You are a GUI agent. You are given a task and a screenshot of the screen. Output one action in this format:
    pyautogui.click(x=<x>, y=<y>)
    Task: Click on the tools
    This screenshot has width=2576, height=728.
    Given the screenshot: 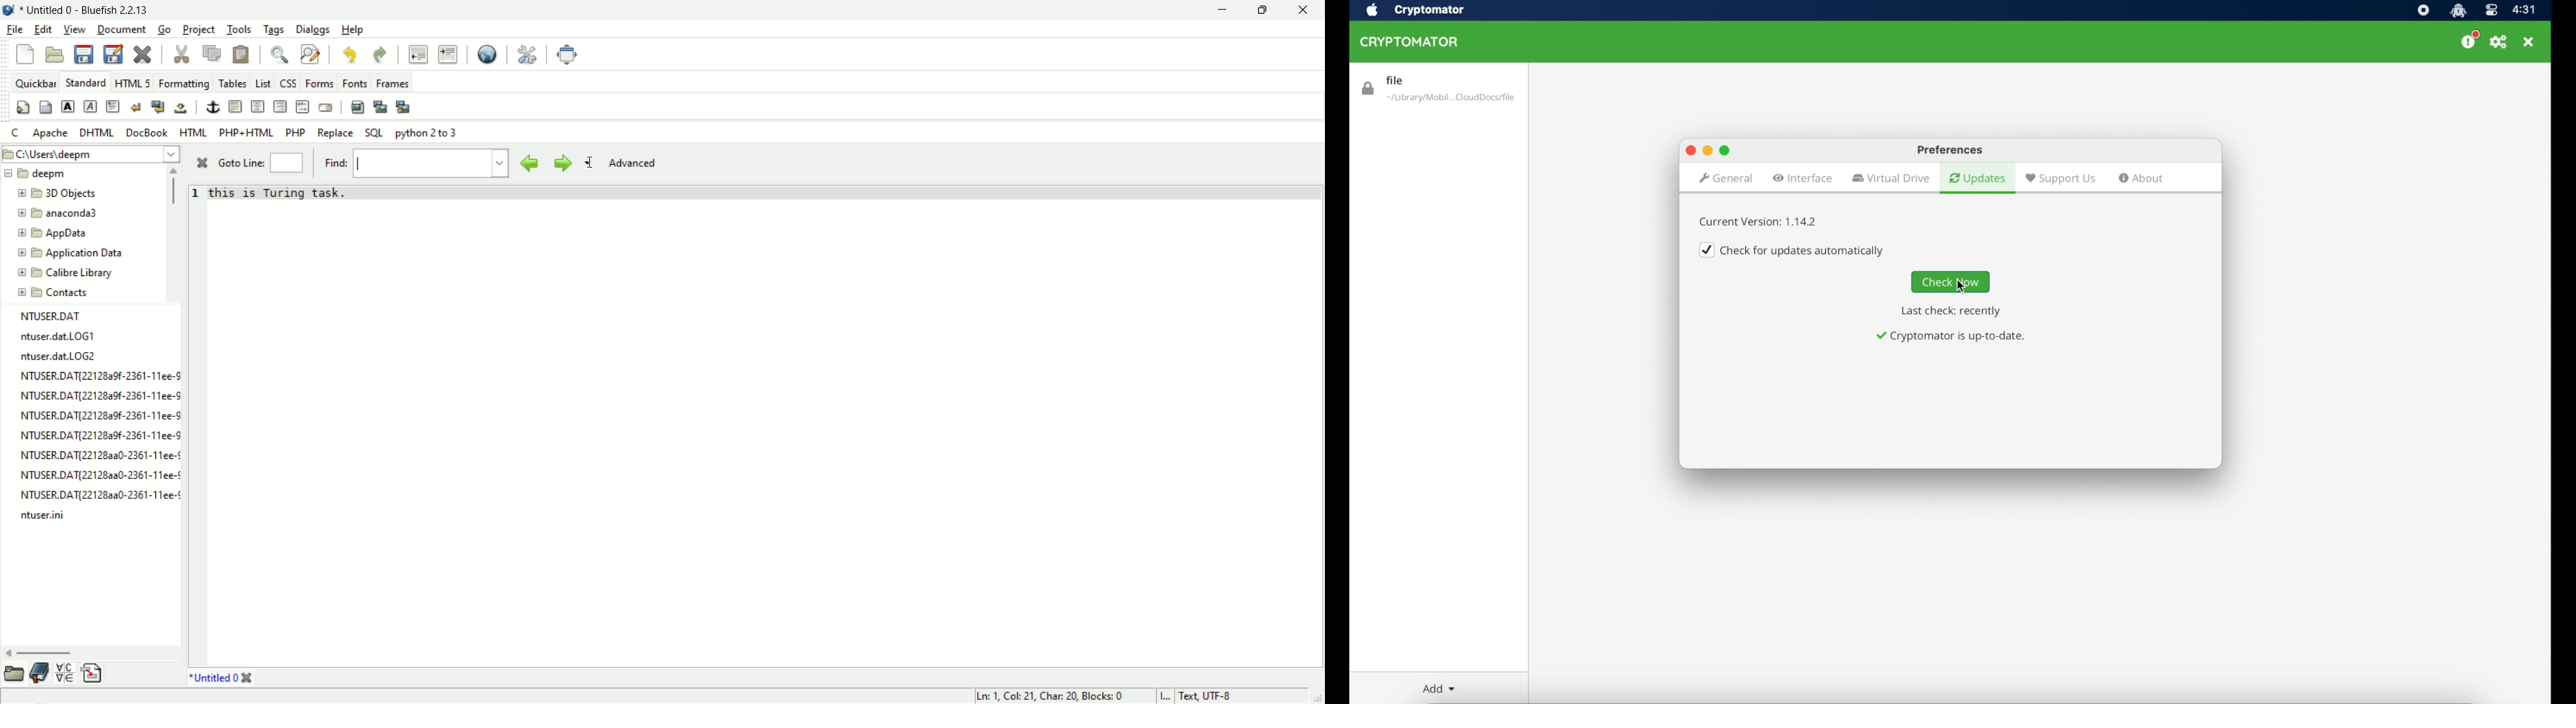 What is the action you would take?
    pyautogui.click(x=239, y=30)
    